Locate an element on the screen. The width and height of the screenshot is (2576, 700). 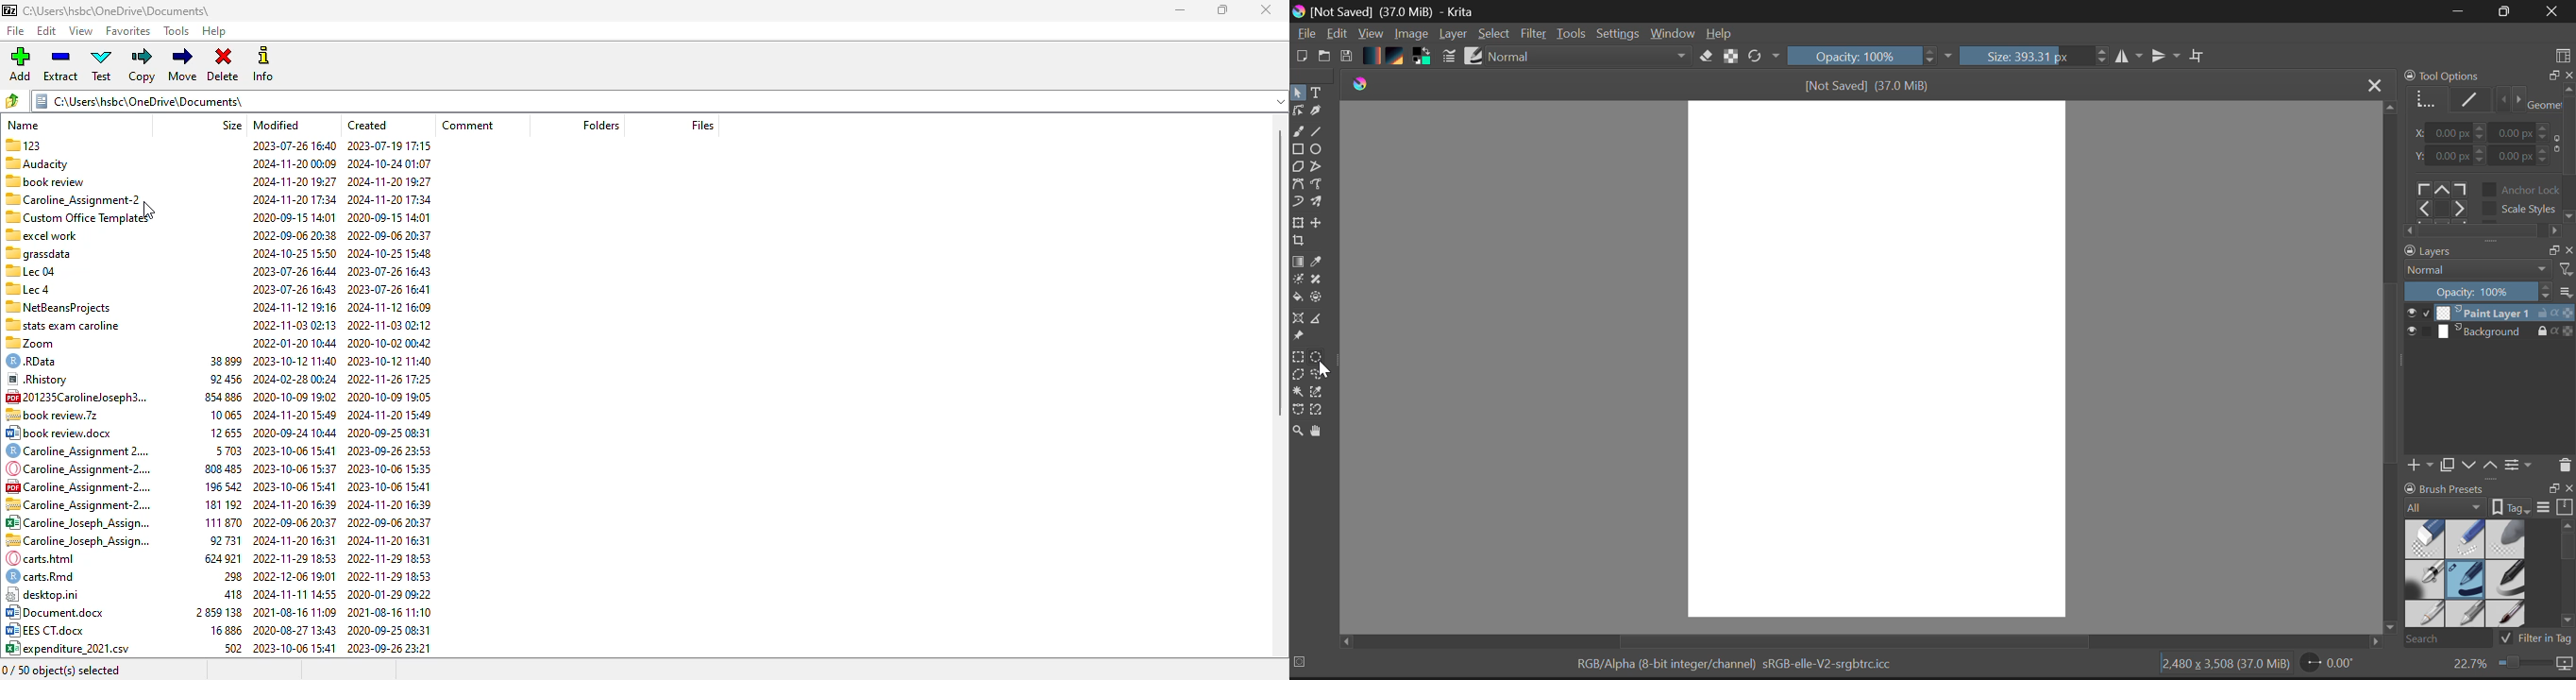
Cursor on Circular Selection is located at coordinates (1321, 357).